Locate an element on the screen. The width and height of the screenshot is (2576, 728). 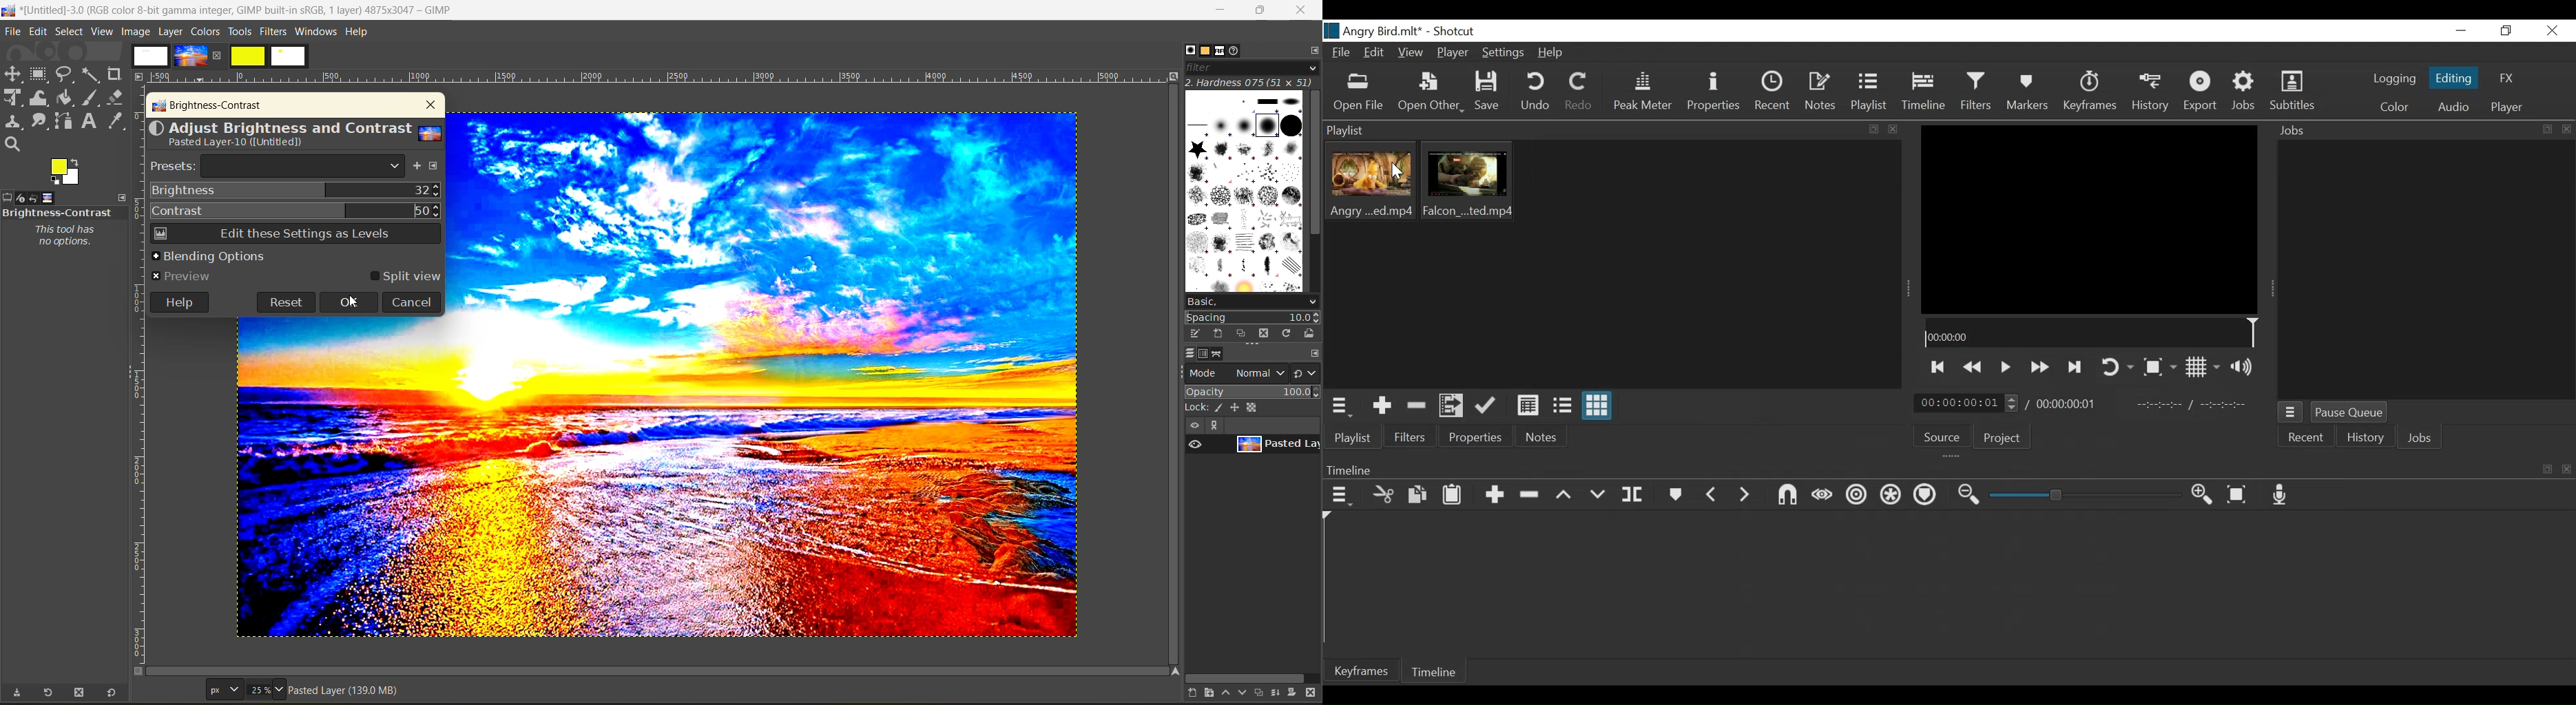
Previous marker is located at coordinates (1712, 495).